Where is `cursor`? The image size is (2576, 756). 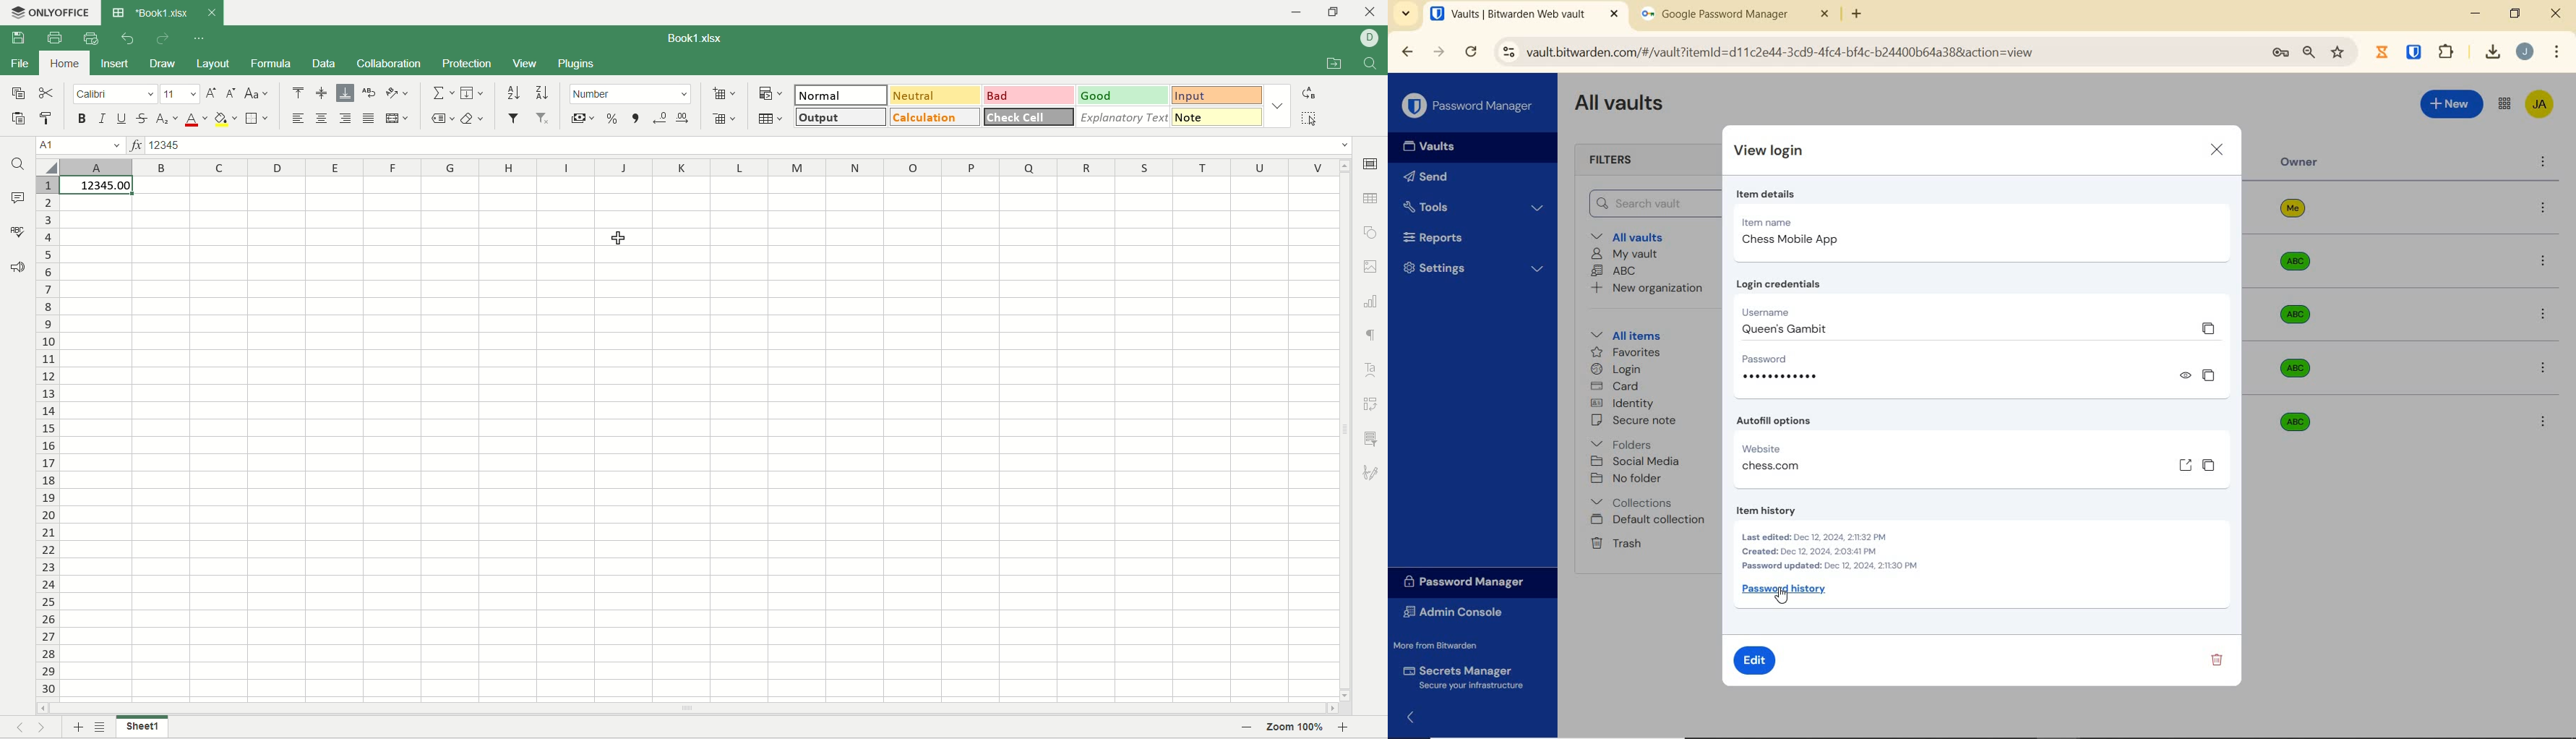 cursor is located at coordinates (1780, 600).